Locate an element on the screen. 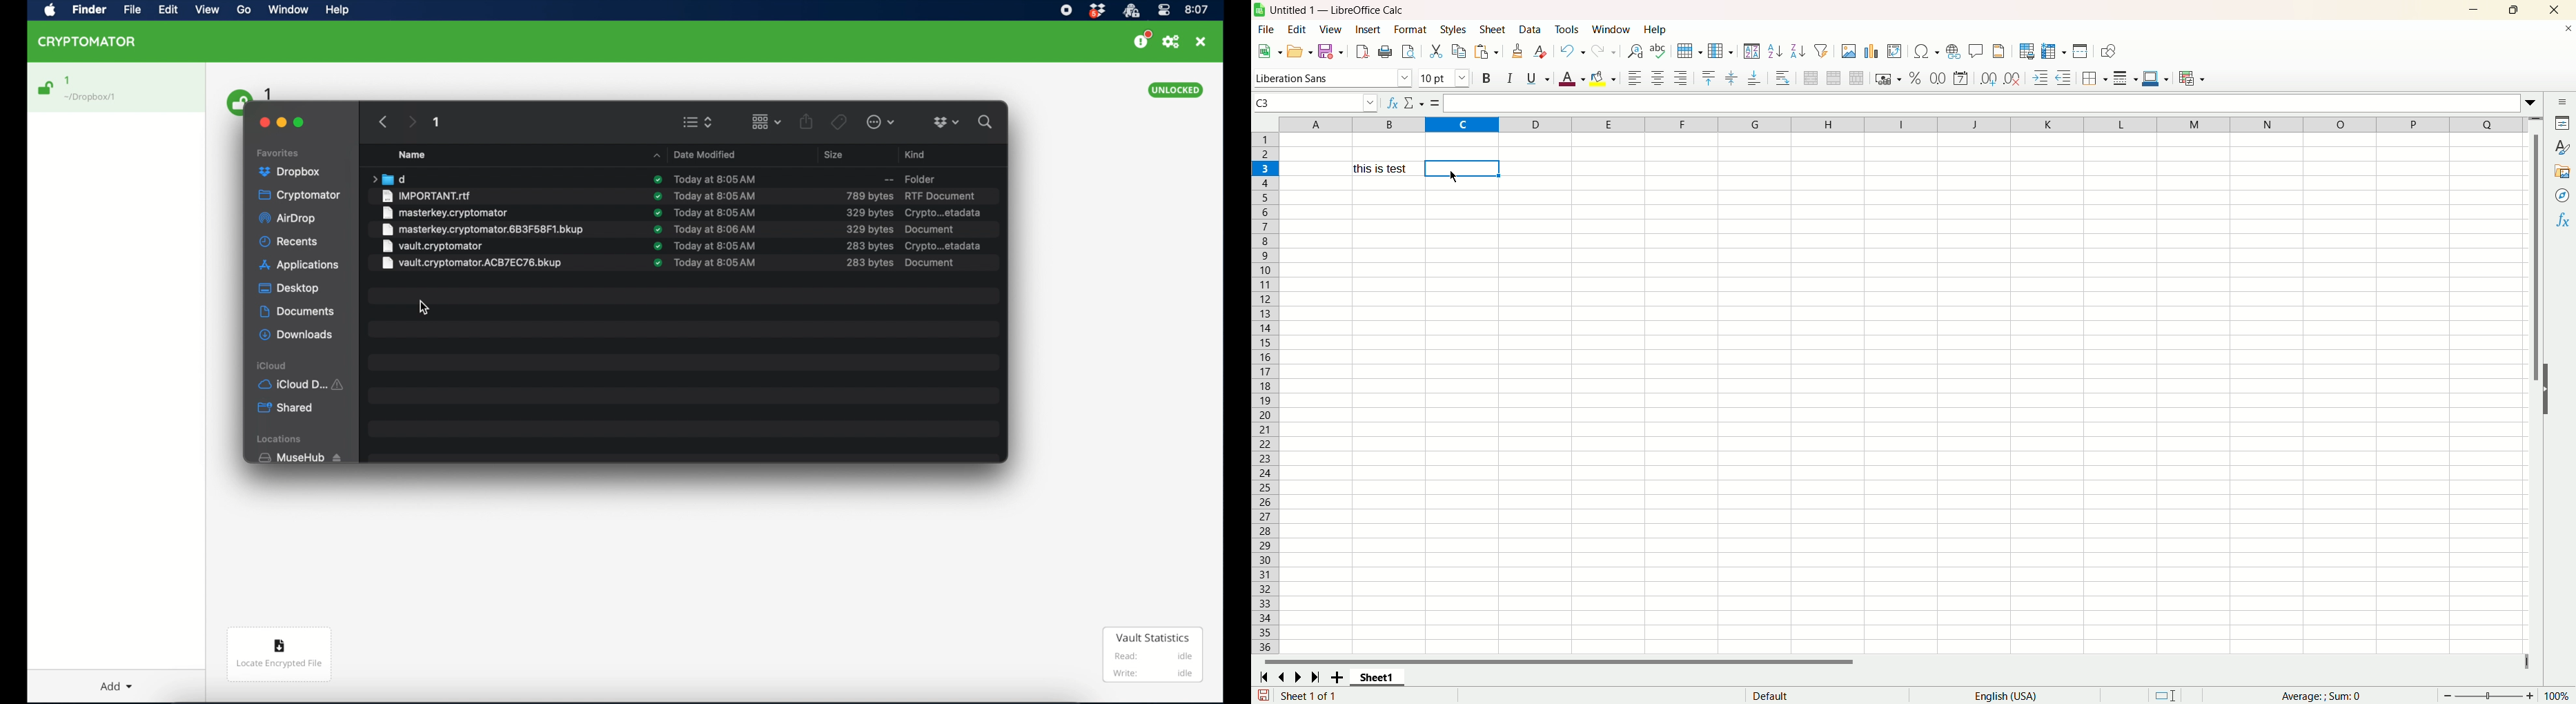 The image size is (2576, 728). add decimal places is located at coordinates (1987, 79).